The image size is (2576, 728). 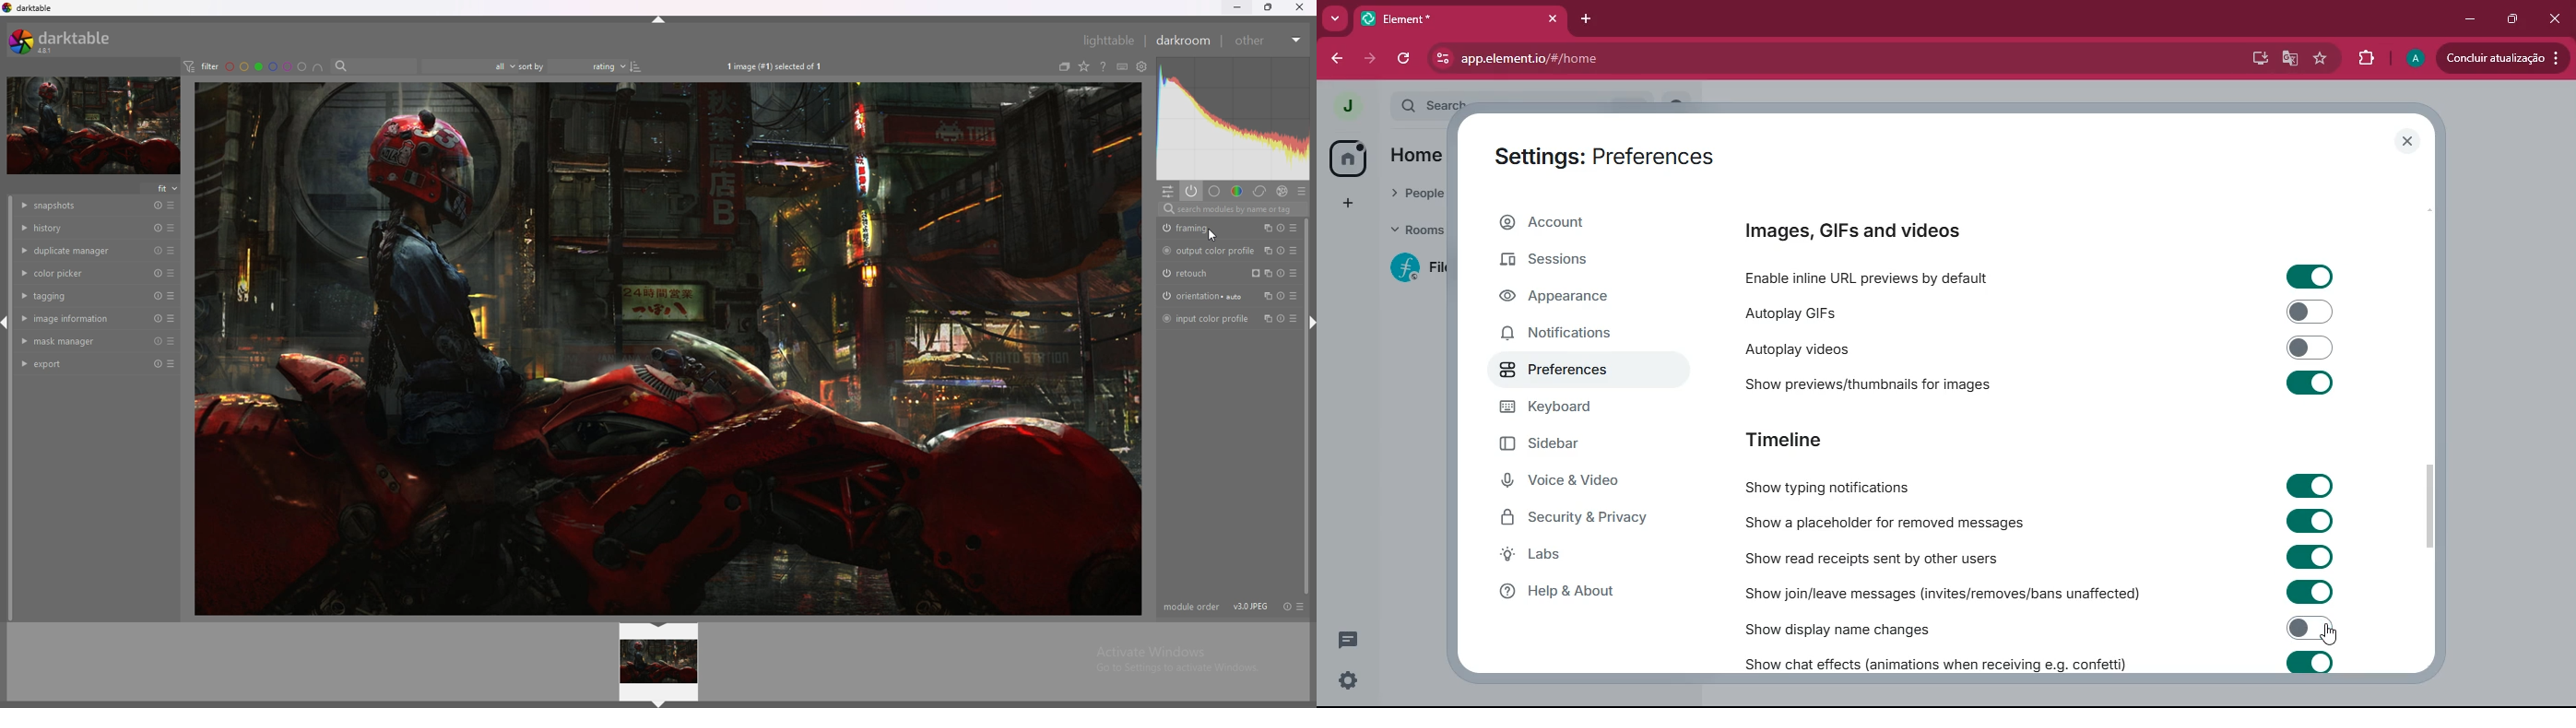 I want to click on presets, so click(x=172, y=340).